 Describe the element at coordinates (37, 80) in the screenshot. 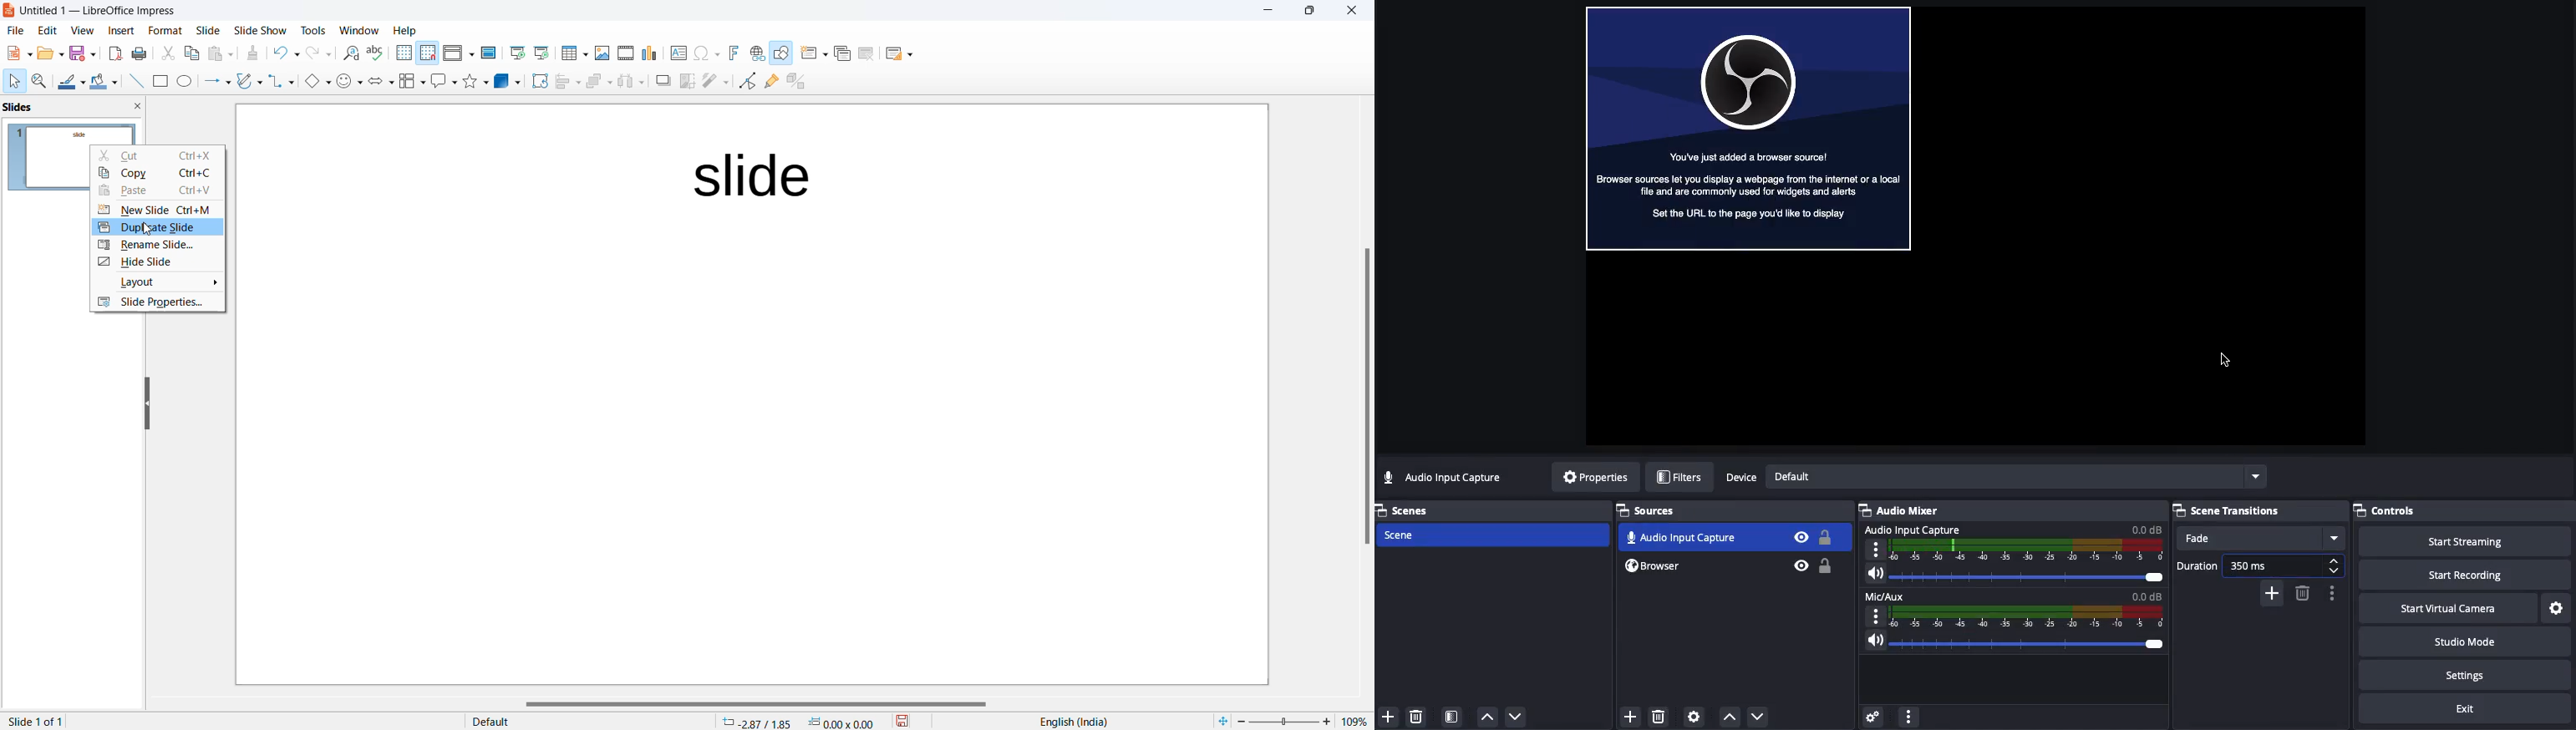

I see `Zoom and pan` at that location.